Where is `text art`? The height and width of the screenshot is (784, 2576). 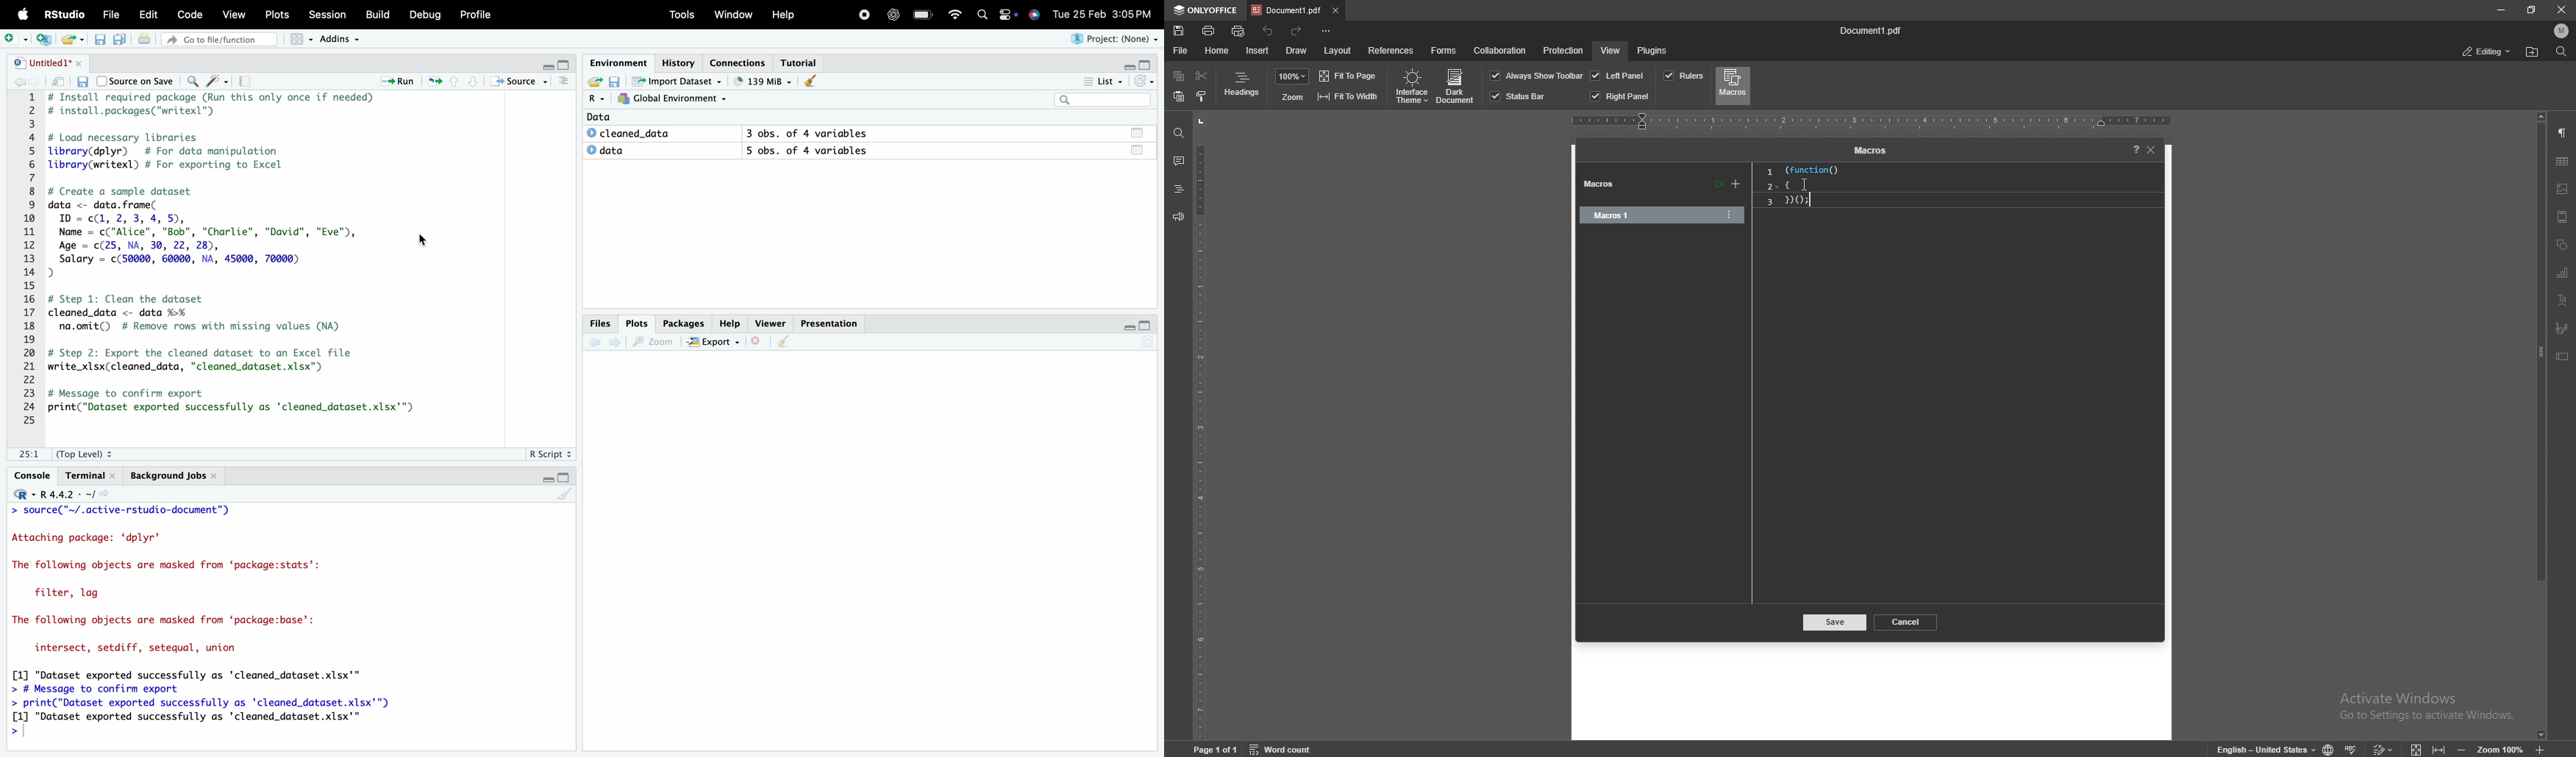 text art is located at coordinates (2562, 300).